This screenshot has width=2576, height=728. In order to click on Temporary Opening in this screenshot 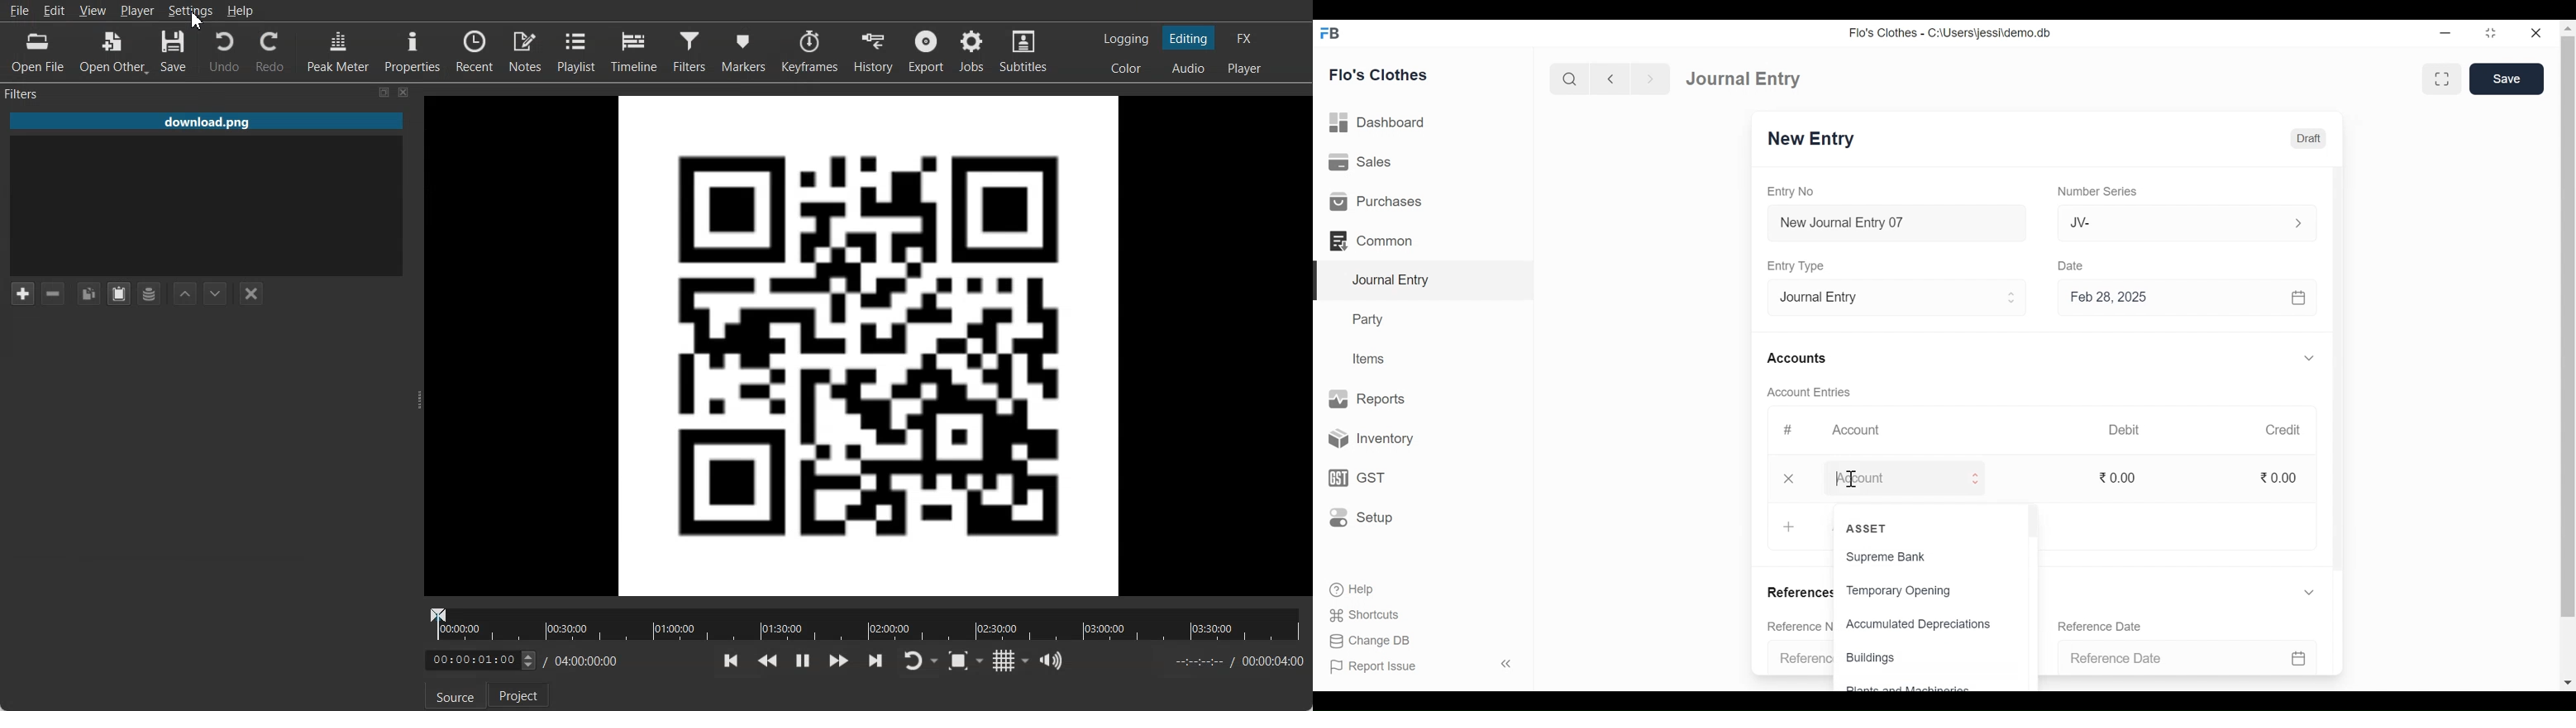, I will do `click(1903, 591)`.